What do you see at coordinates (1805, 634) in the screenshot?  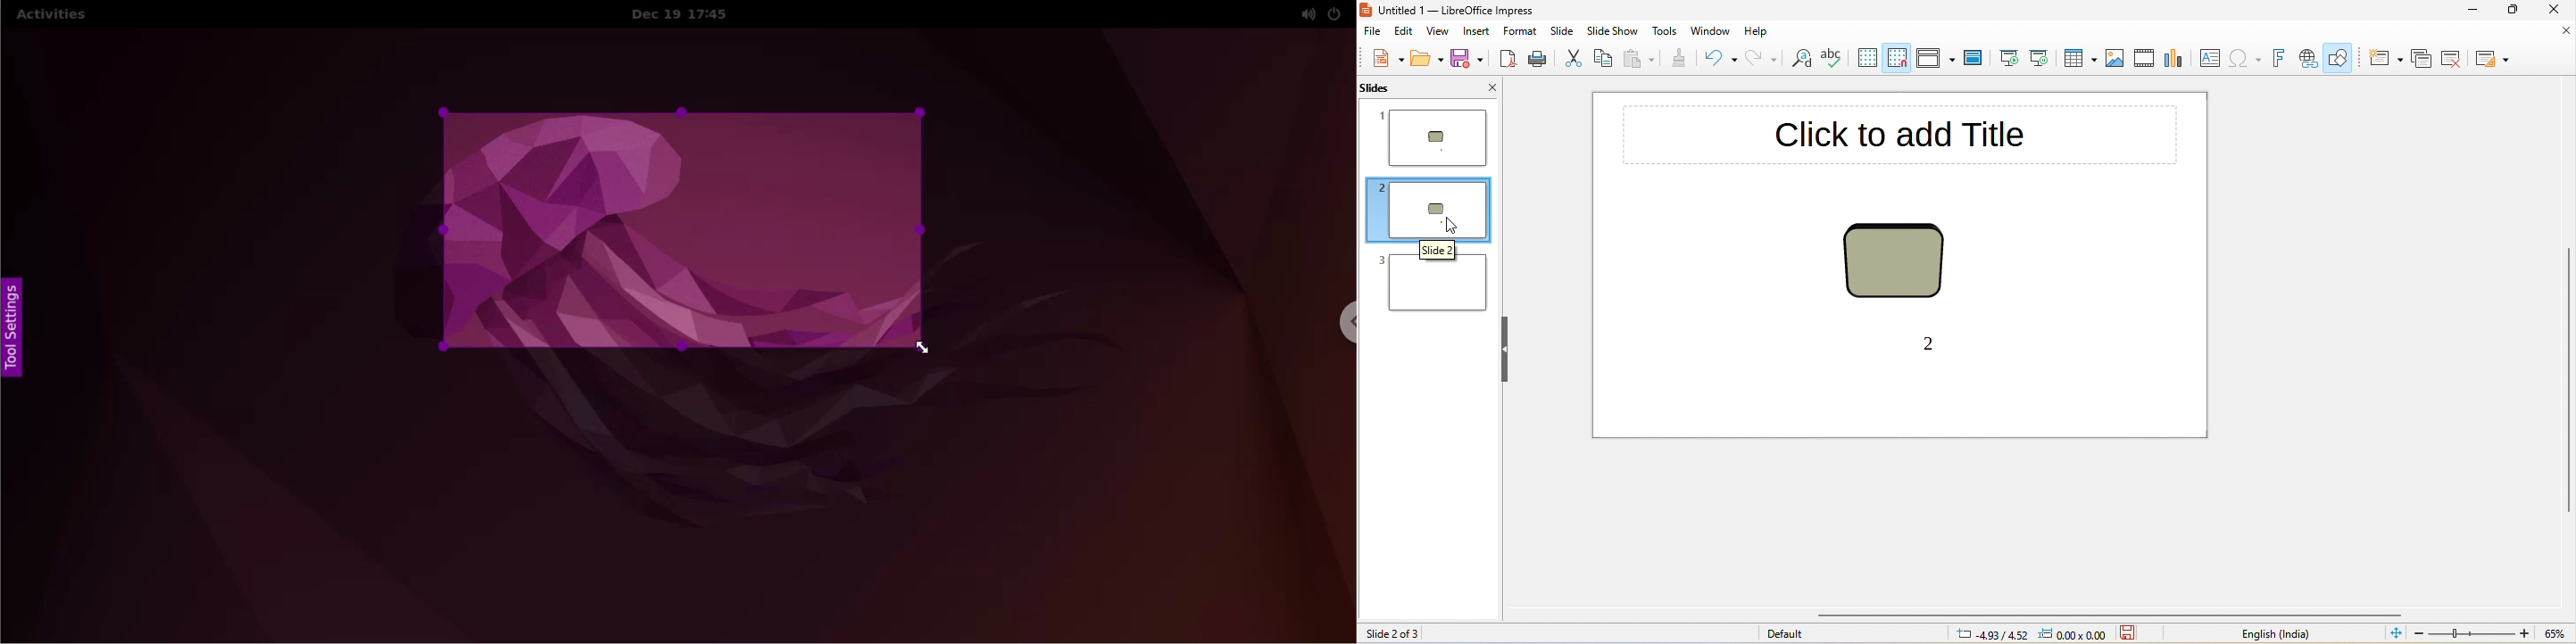 I see `default` at bounding box center [1805, 634].